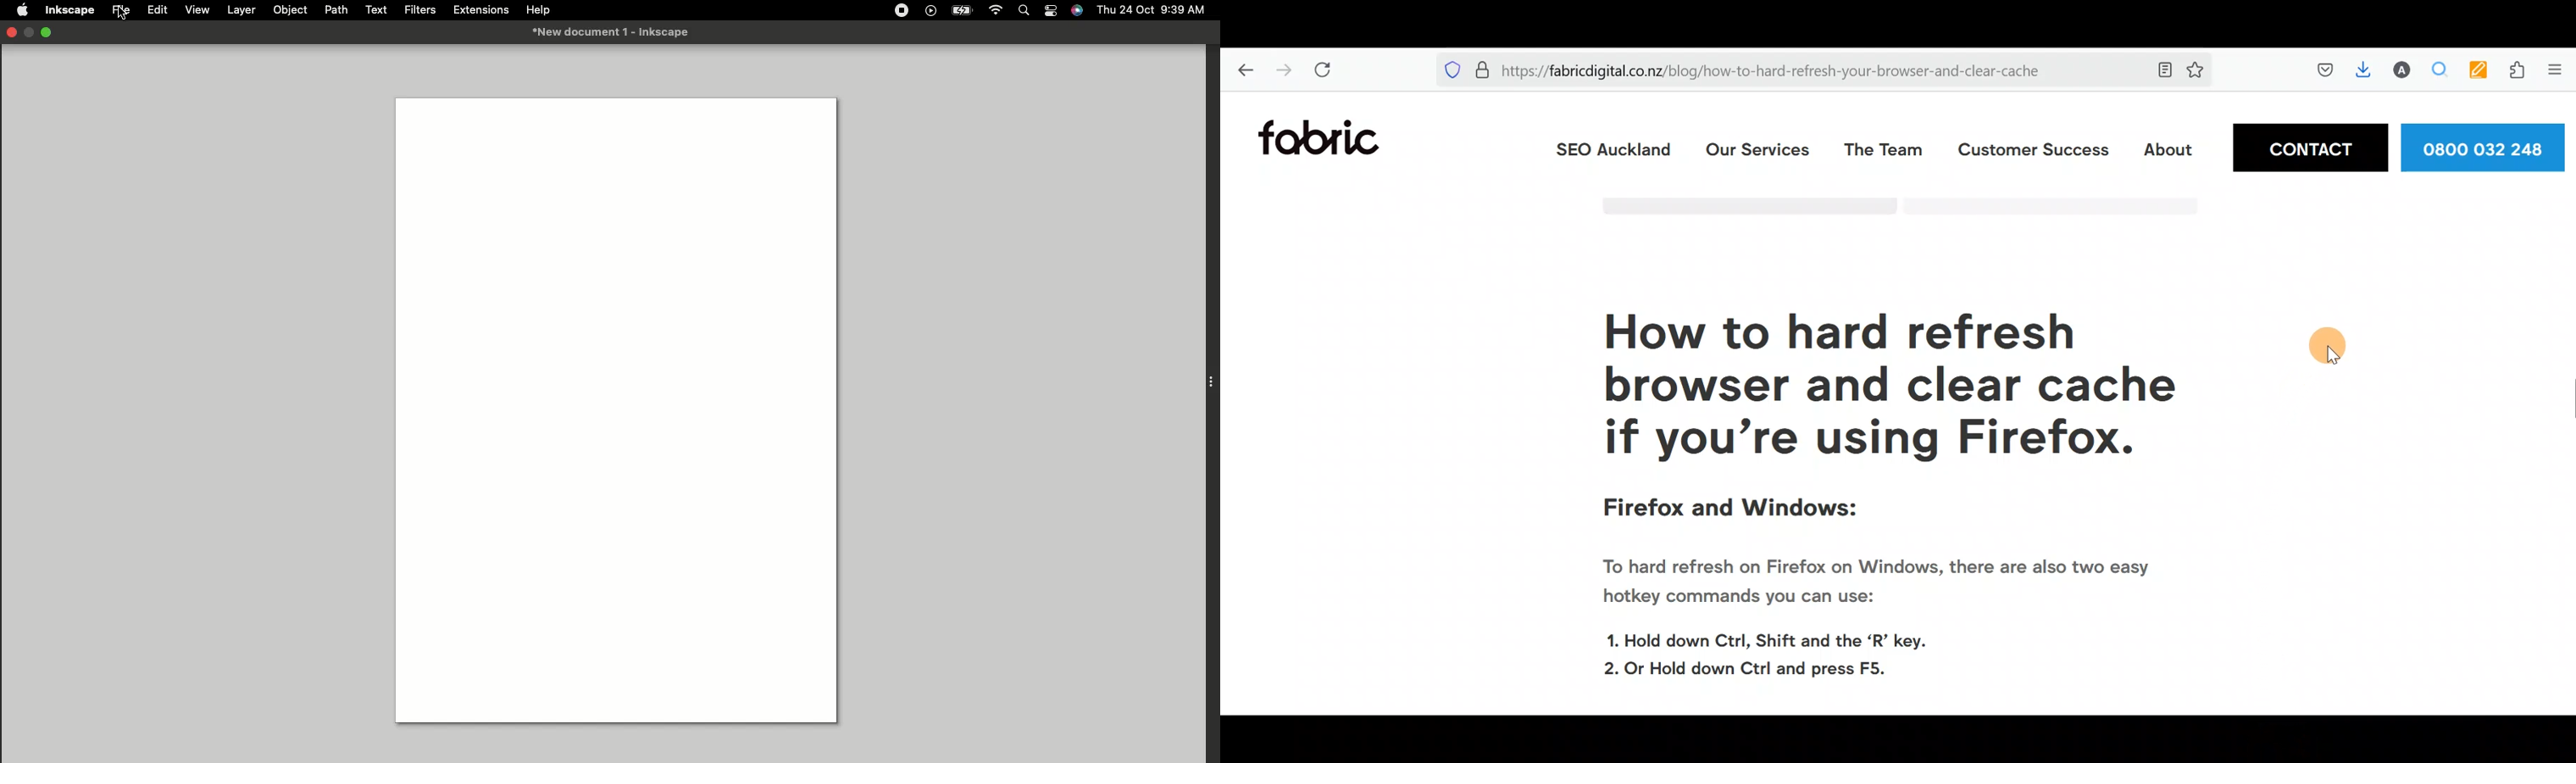  I want to click on Account, so click(2405, 70).